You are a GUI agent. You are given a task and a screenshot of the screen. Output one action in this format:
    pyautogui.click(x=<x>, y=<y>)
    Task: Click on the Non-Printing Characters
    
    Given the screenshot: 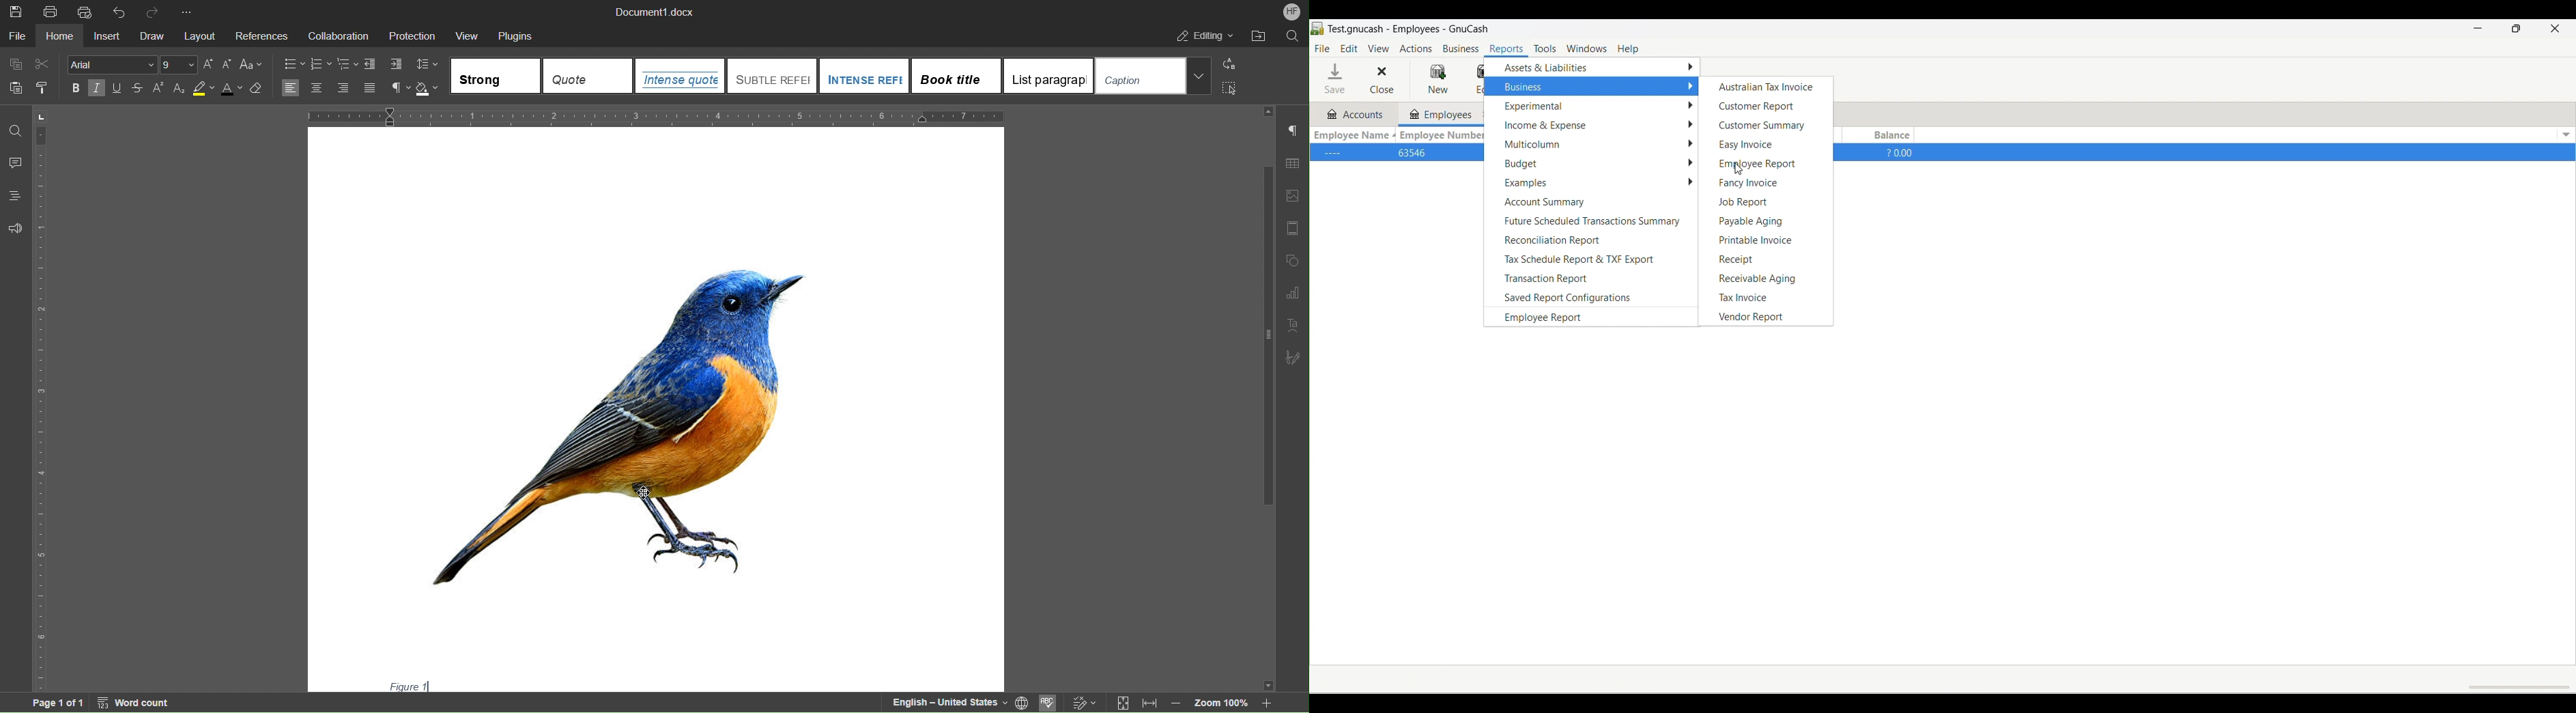 What is the action you would take?
    pyautogui.click(x=399, y=89)
    